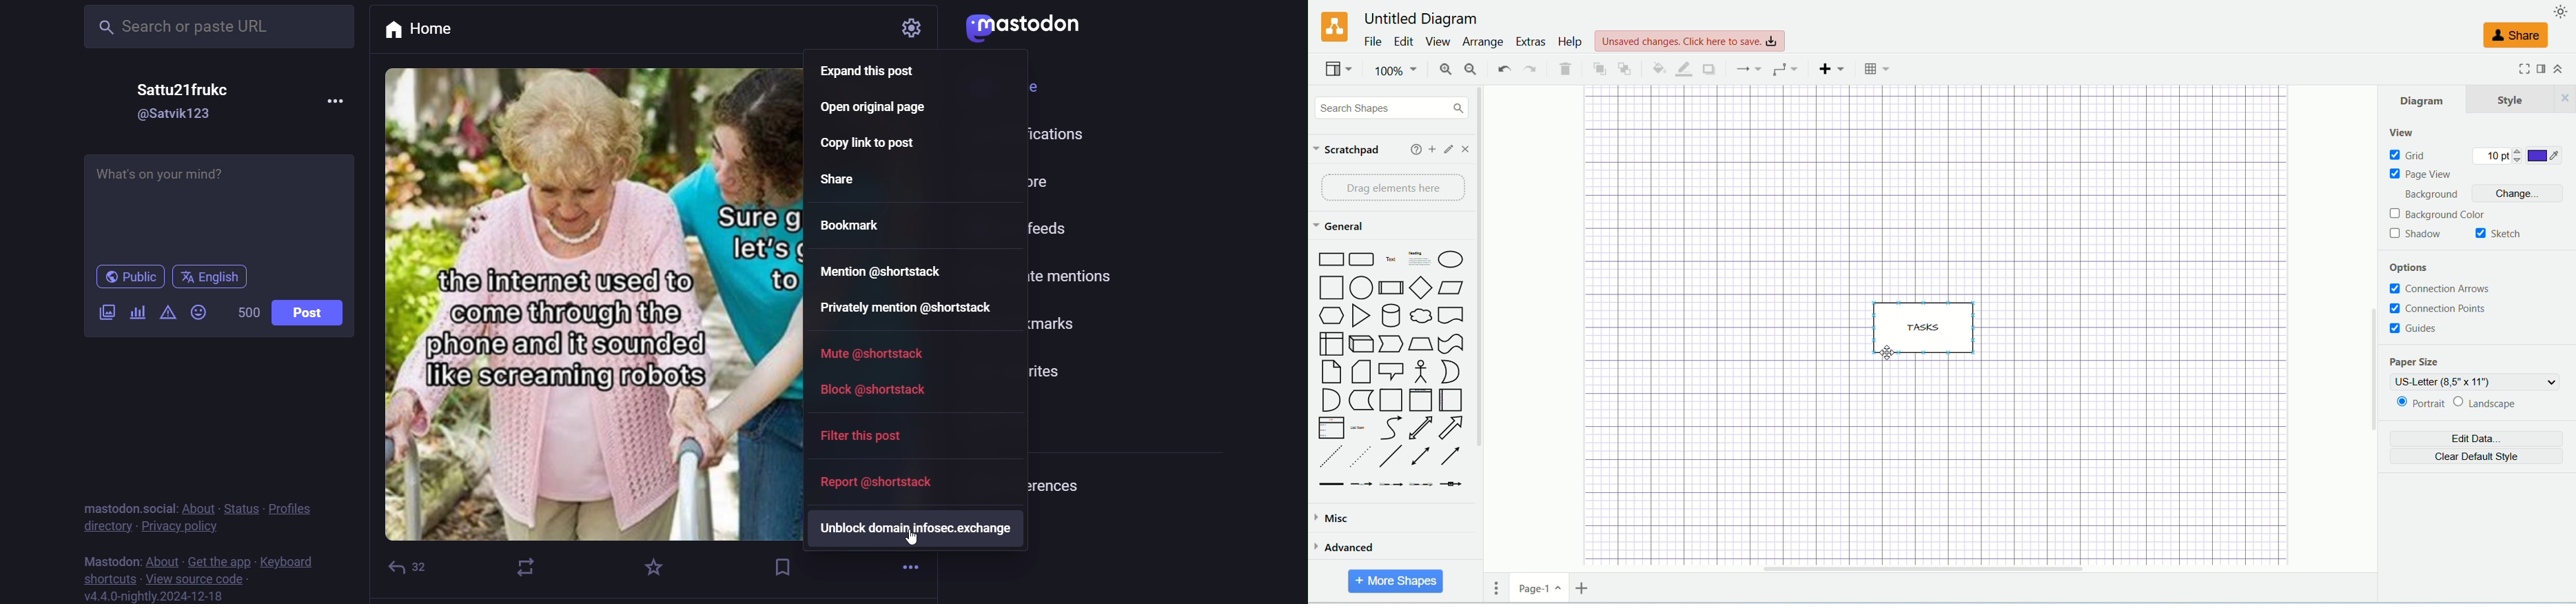  What do you see at coordinates (2413, 153) in the screenshot?
I see `grid` at bounding box center [2413, 153].